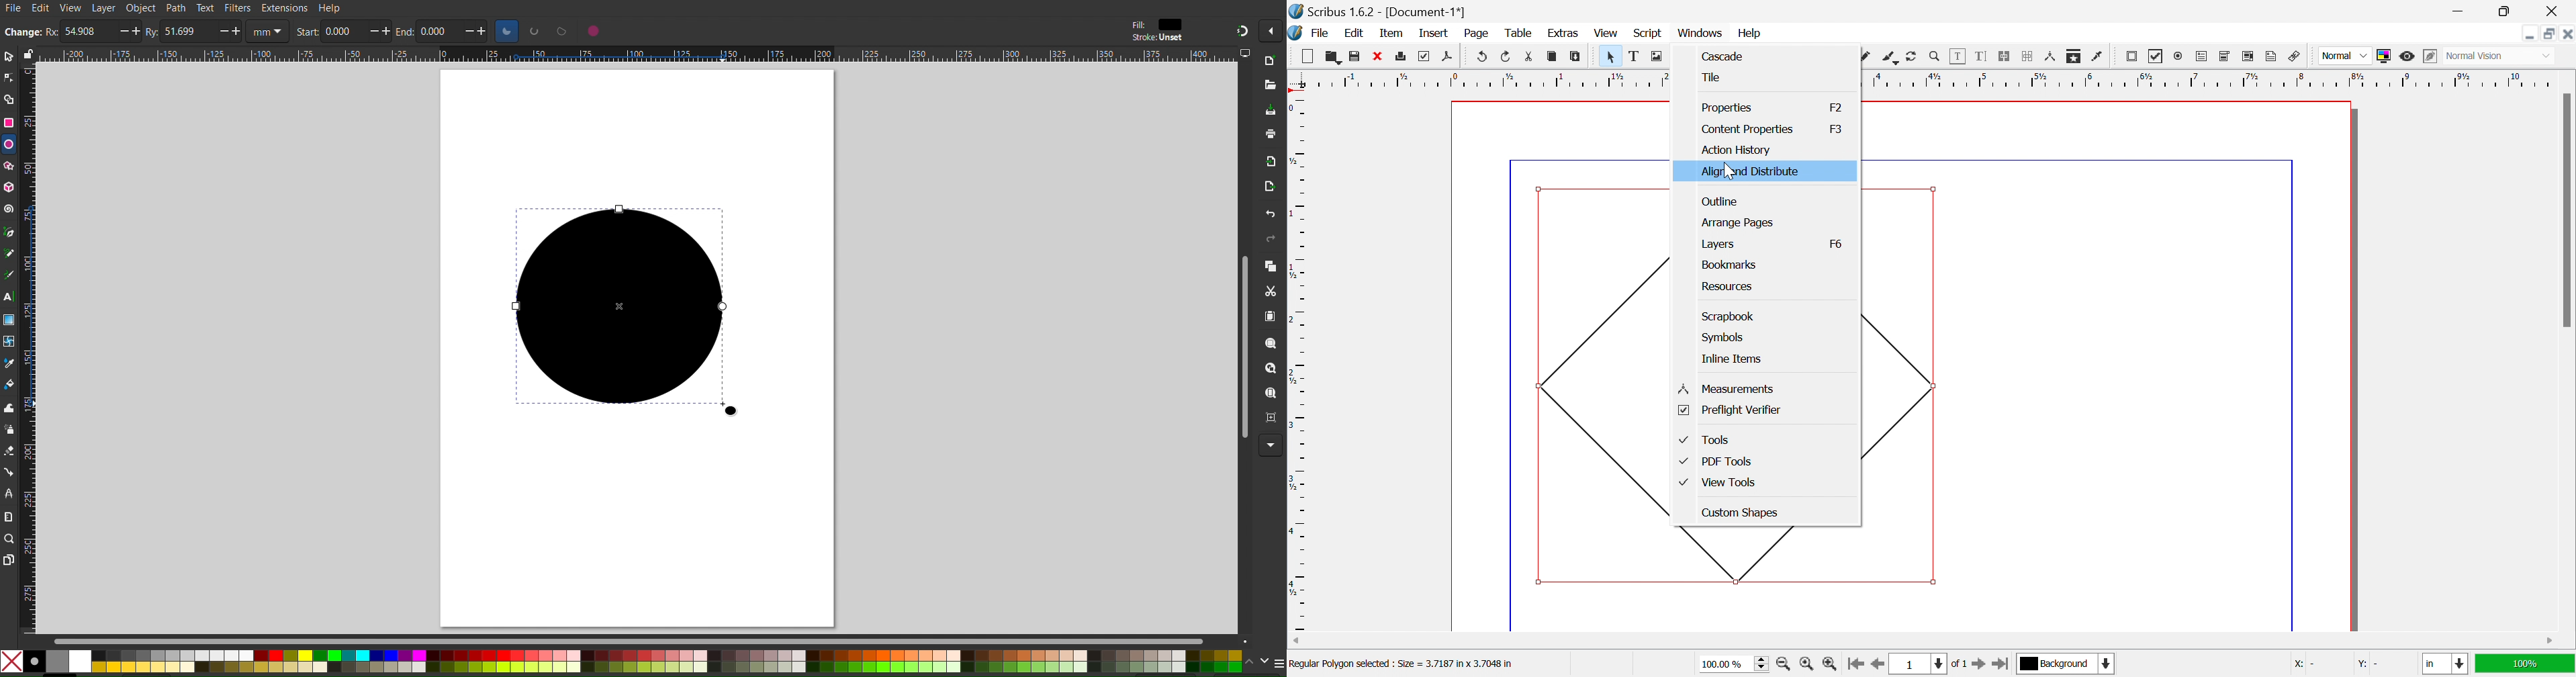 This screenshot has height=700, width=2576. What do you see at coordinates (205, 8) in the screenshot?
I see `Text` at bounding box center [205, 8].